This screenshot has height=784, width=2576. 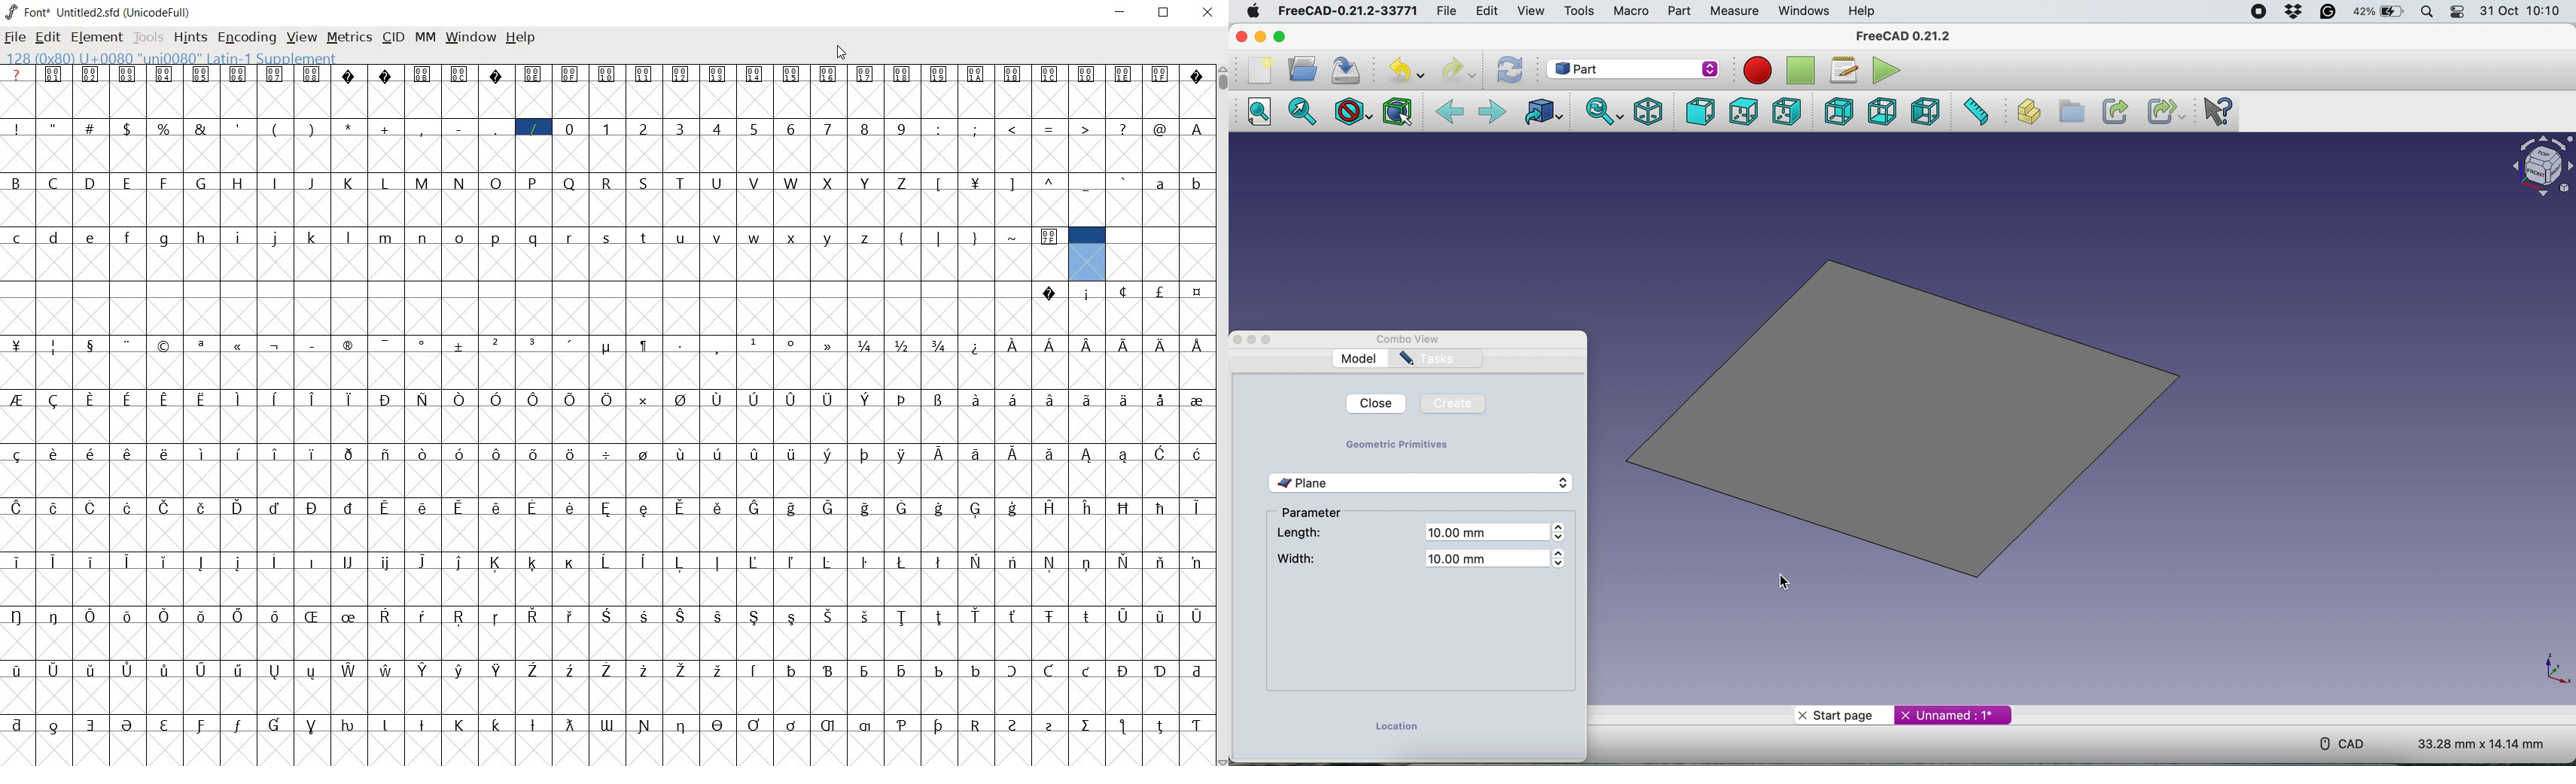 I want to click on B, so click(x=17, y=181).